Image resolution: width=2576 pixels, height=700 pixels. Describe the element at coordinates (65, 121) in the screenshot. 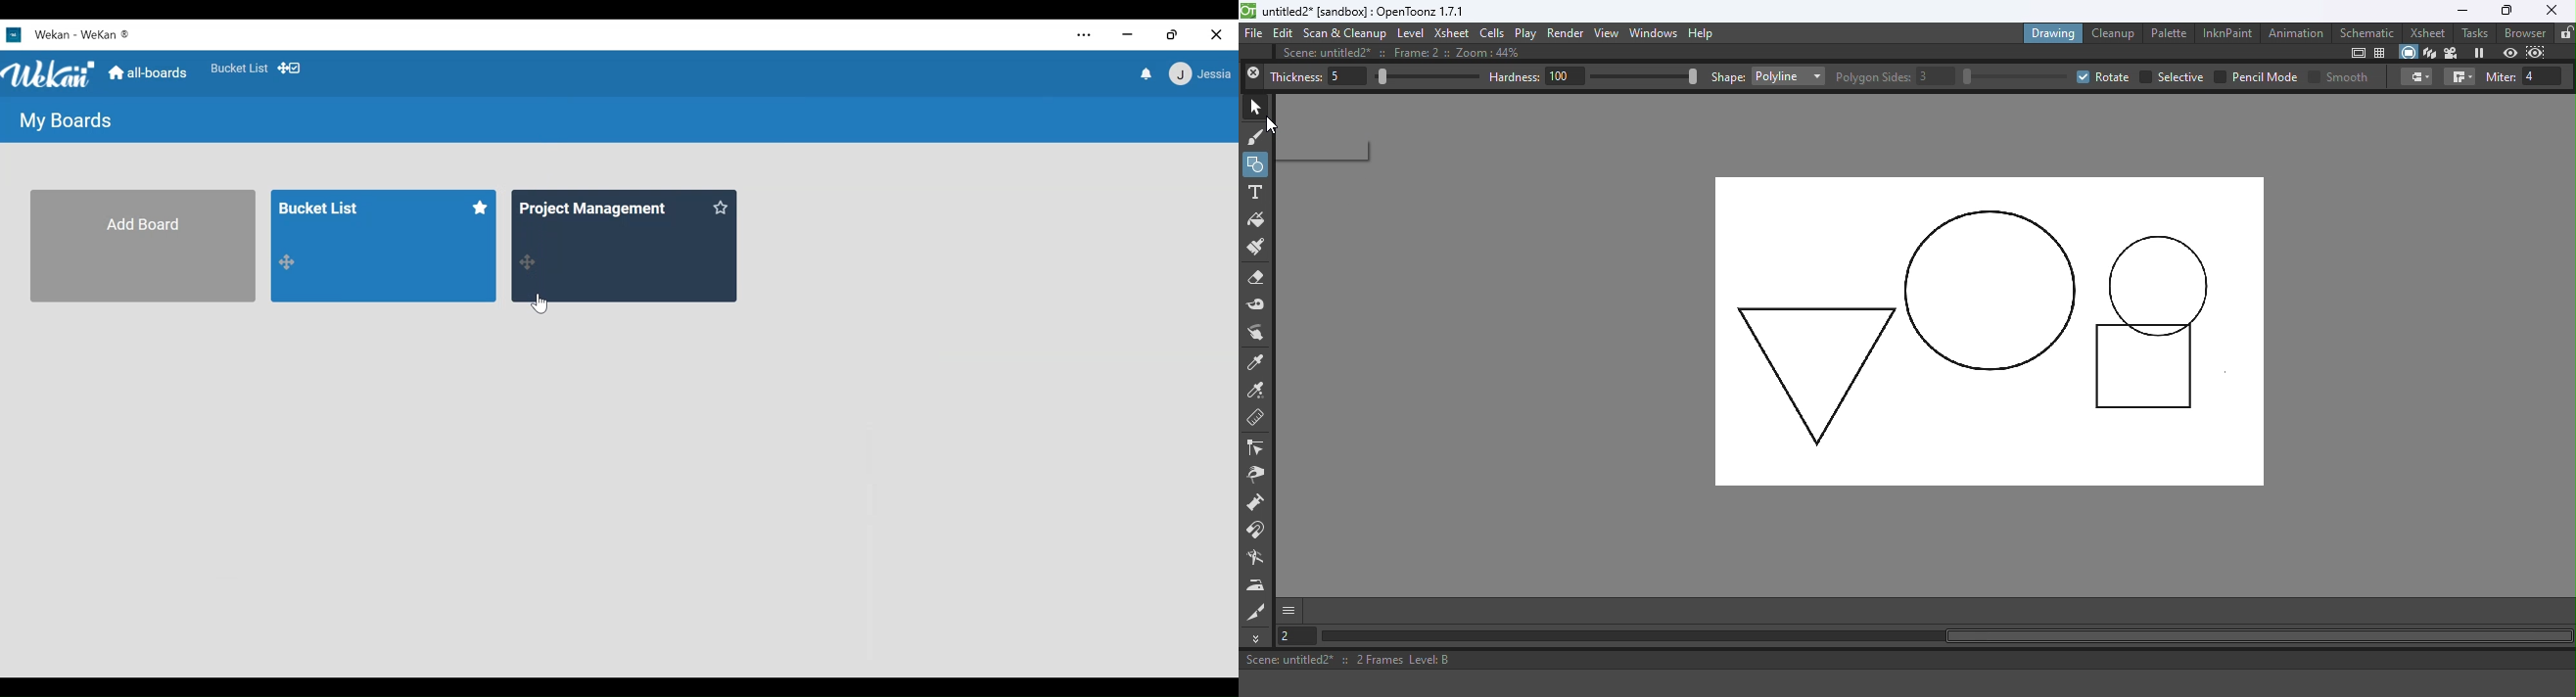

I see `My  Boards` at that location.